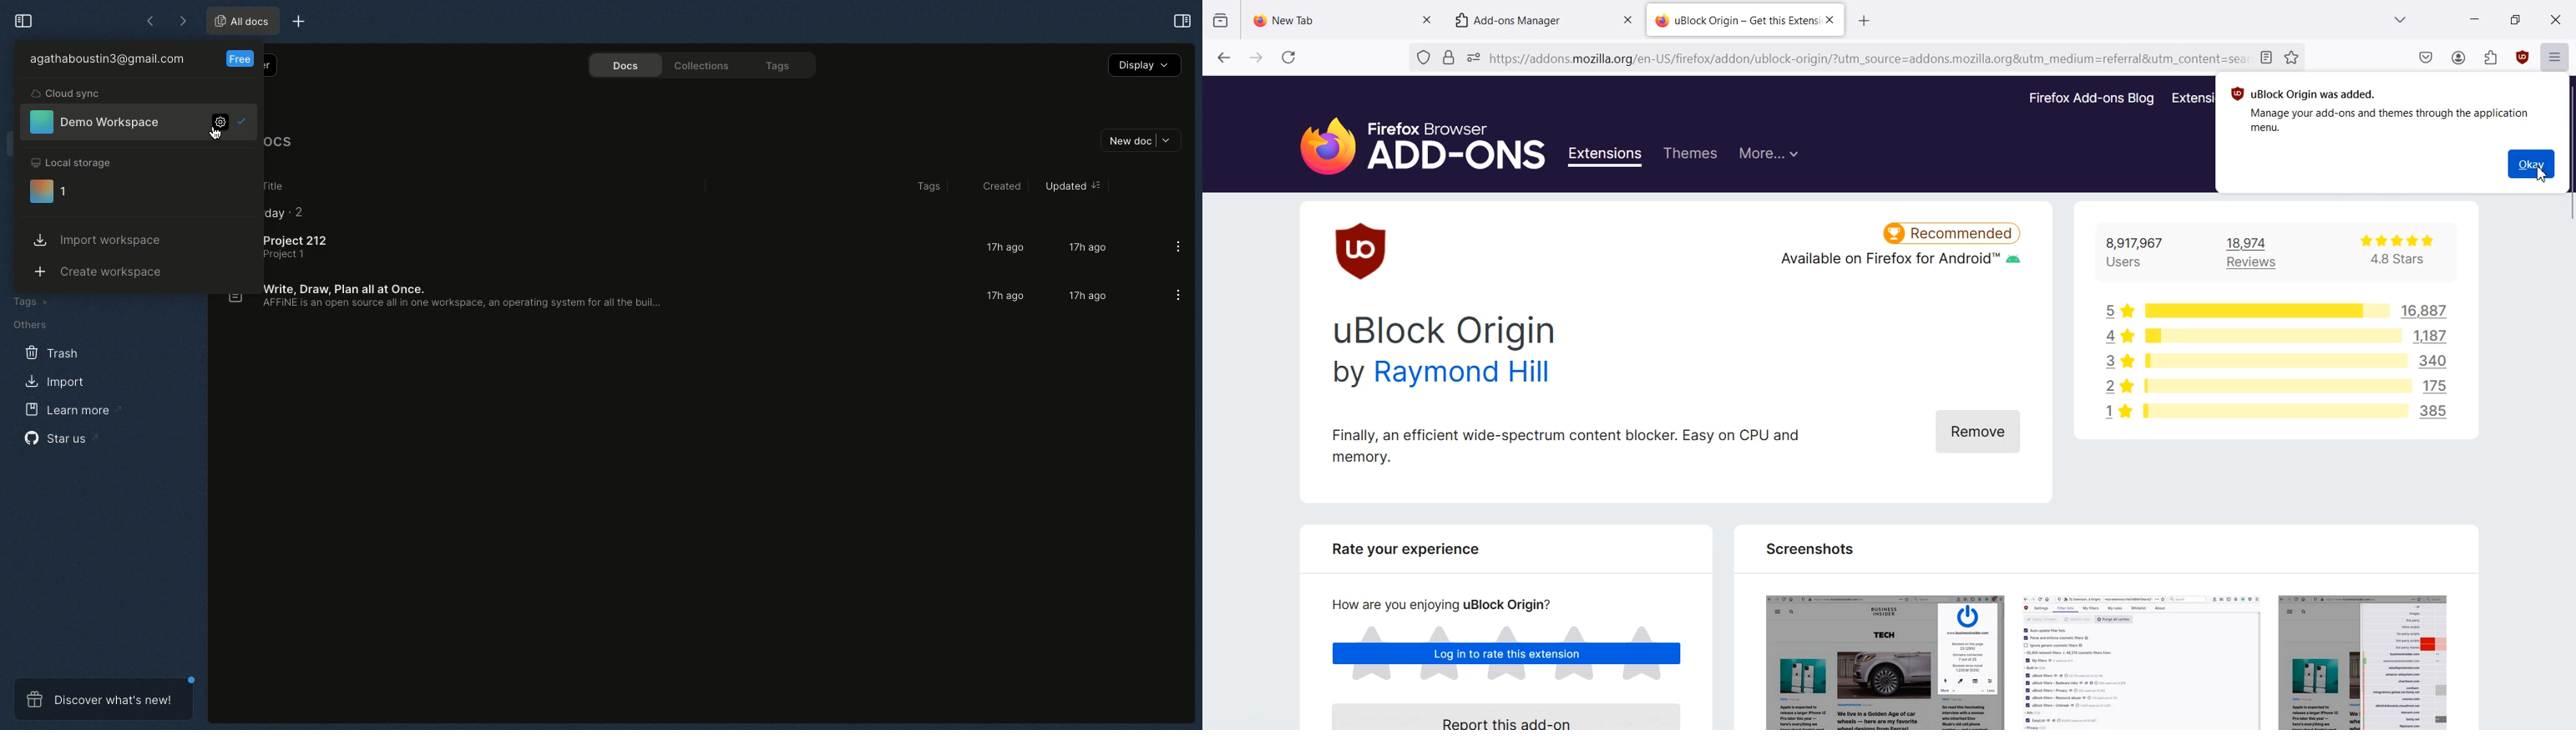 The width and height of the screenshot is (2576, 756). What do you see at coordinates (1867, 19) in the screenshot?
I see `open new tab` at bounding box center [1867, 19].